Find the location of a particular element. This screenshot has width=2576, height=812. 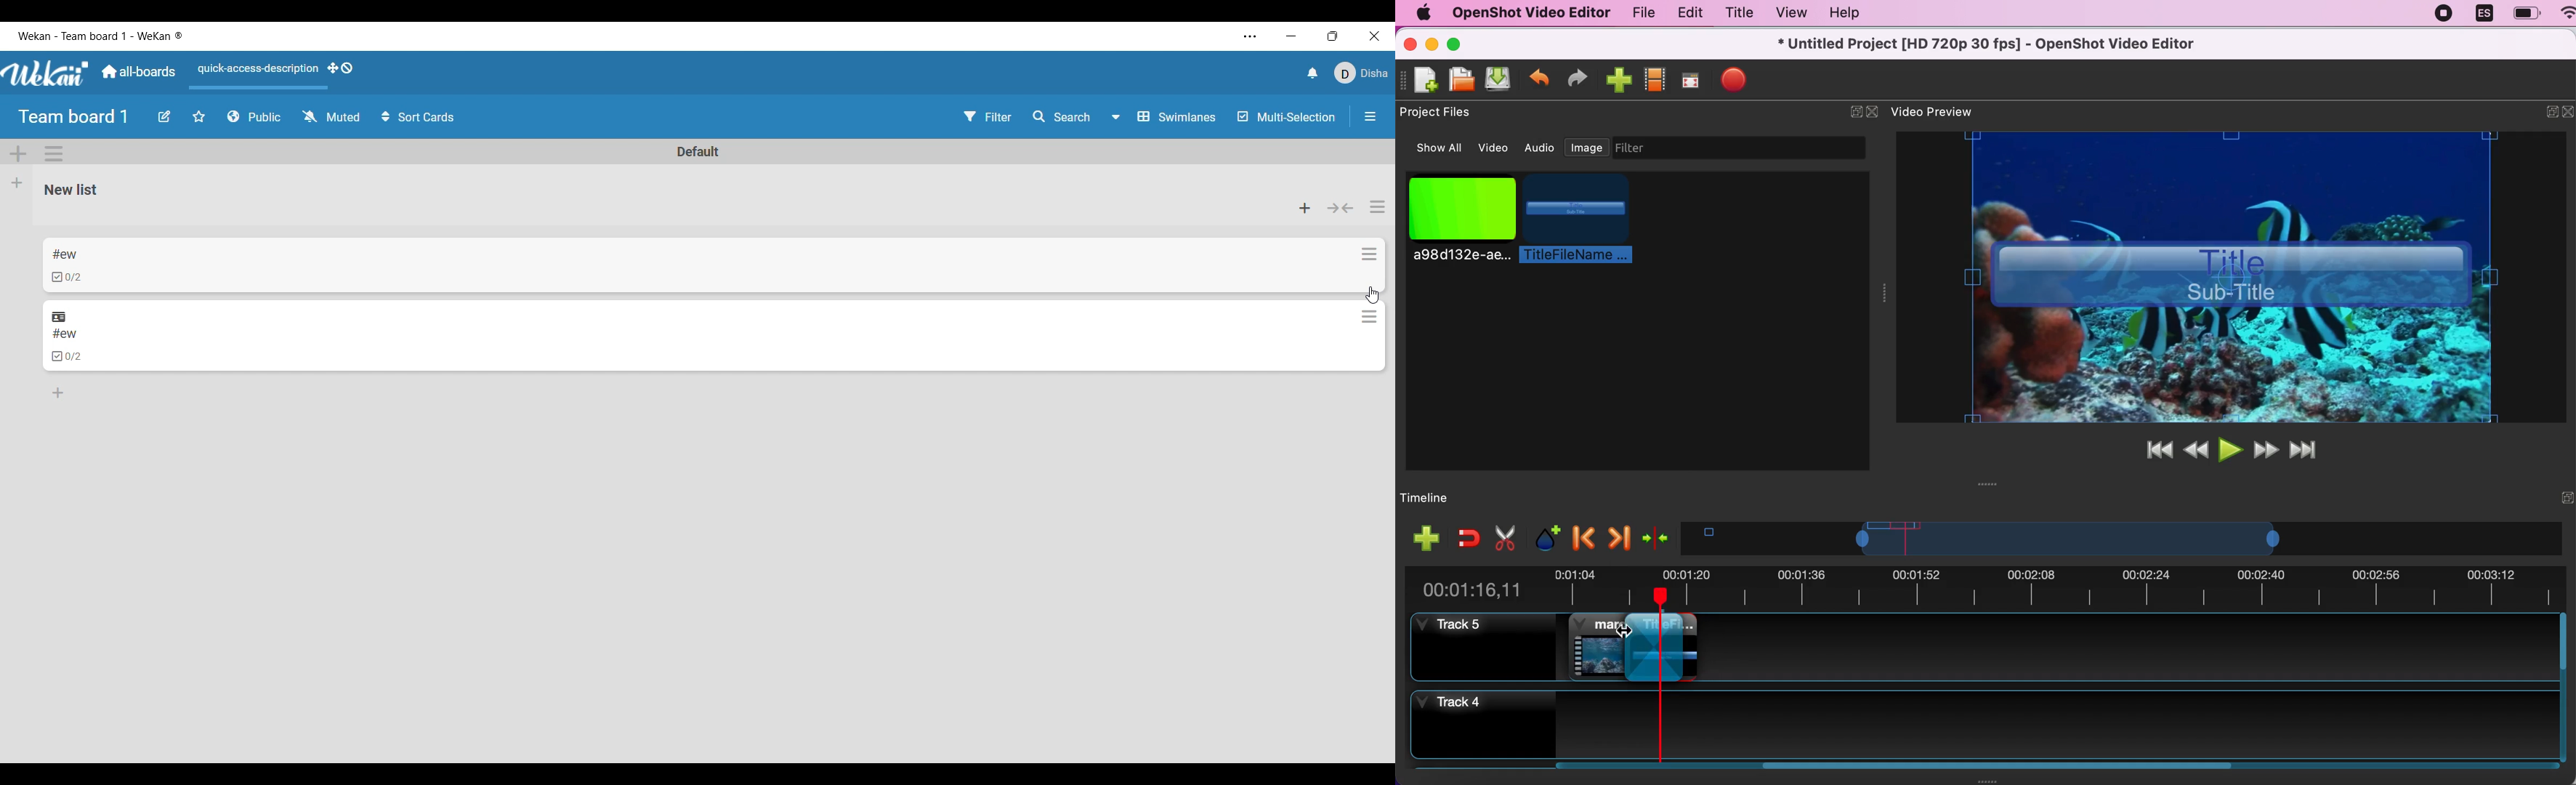

Software and board name is located at coordinates (100, 36).